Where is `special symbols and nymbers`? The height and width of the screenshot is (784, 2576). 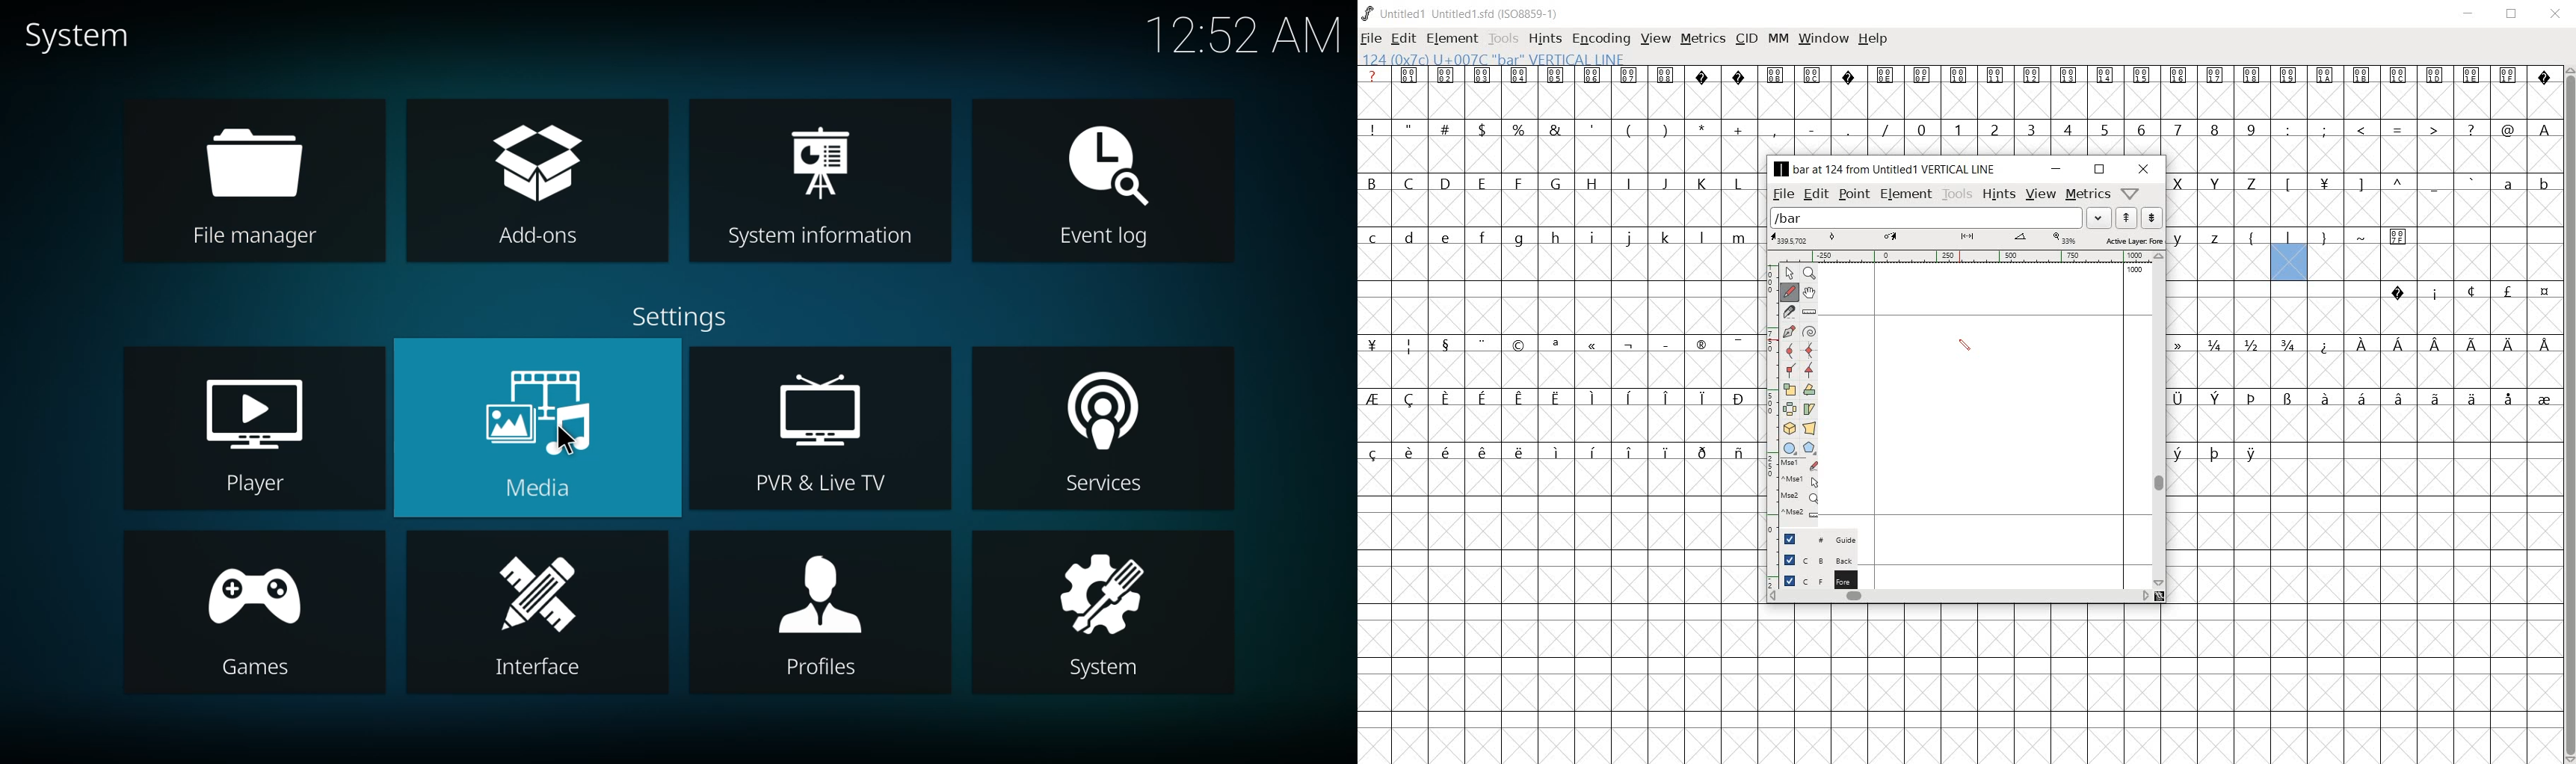 special symbols and nymbers is located at coordinates (1559, 344).